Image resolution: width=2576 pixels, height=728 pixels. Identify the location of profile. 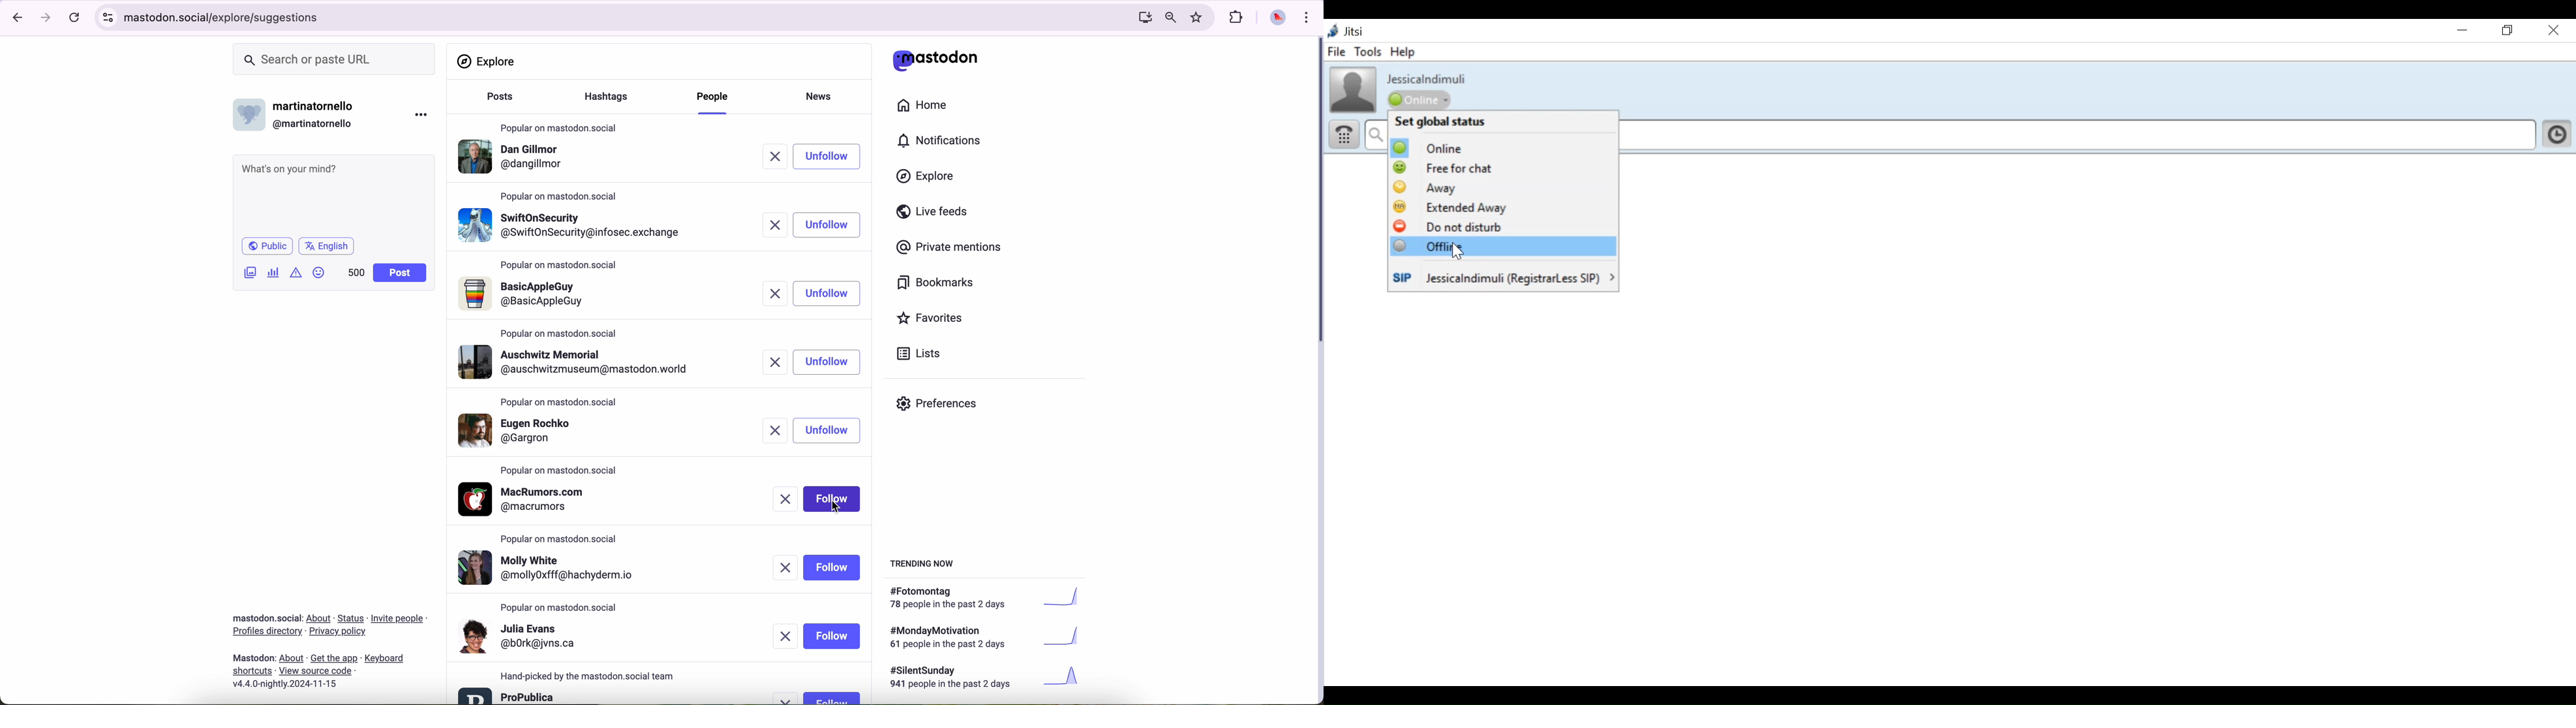
(526, 295).